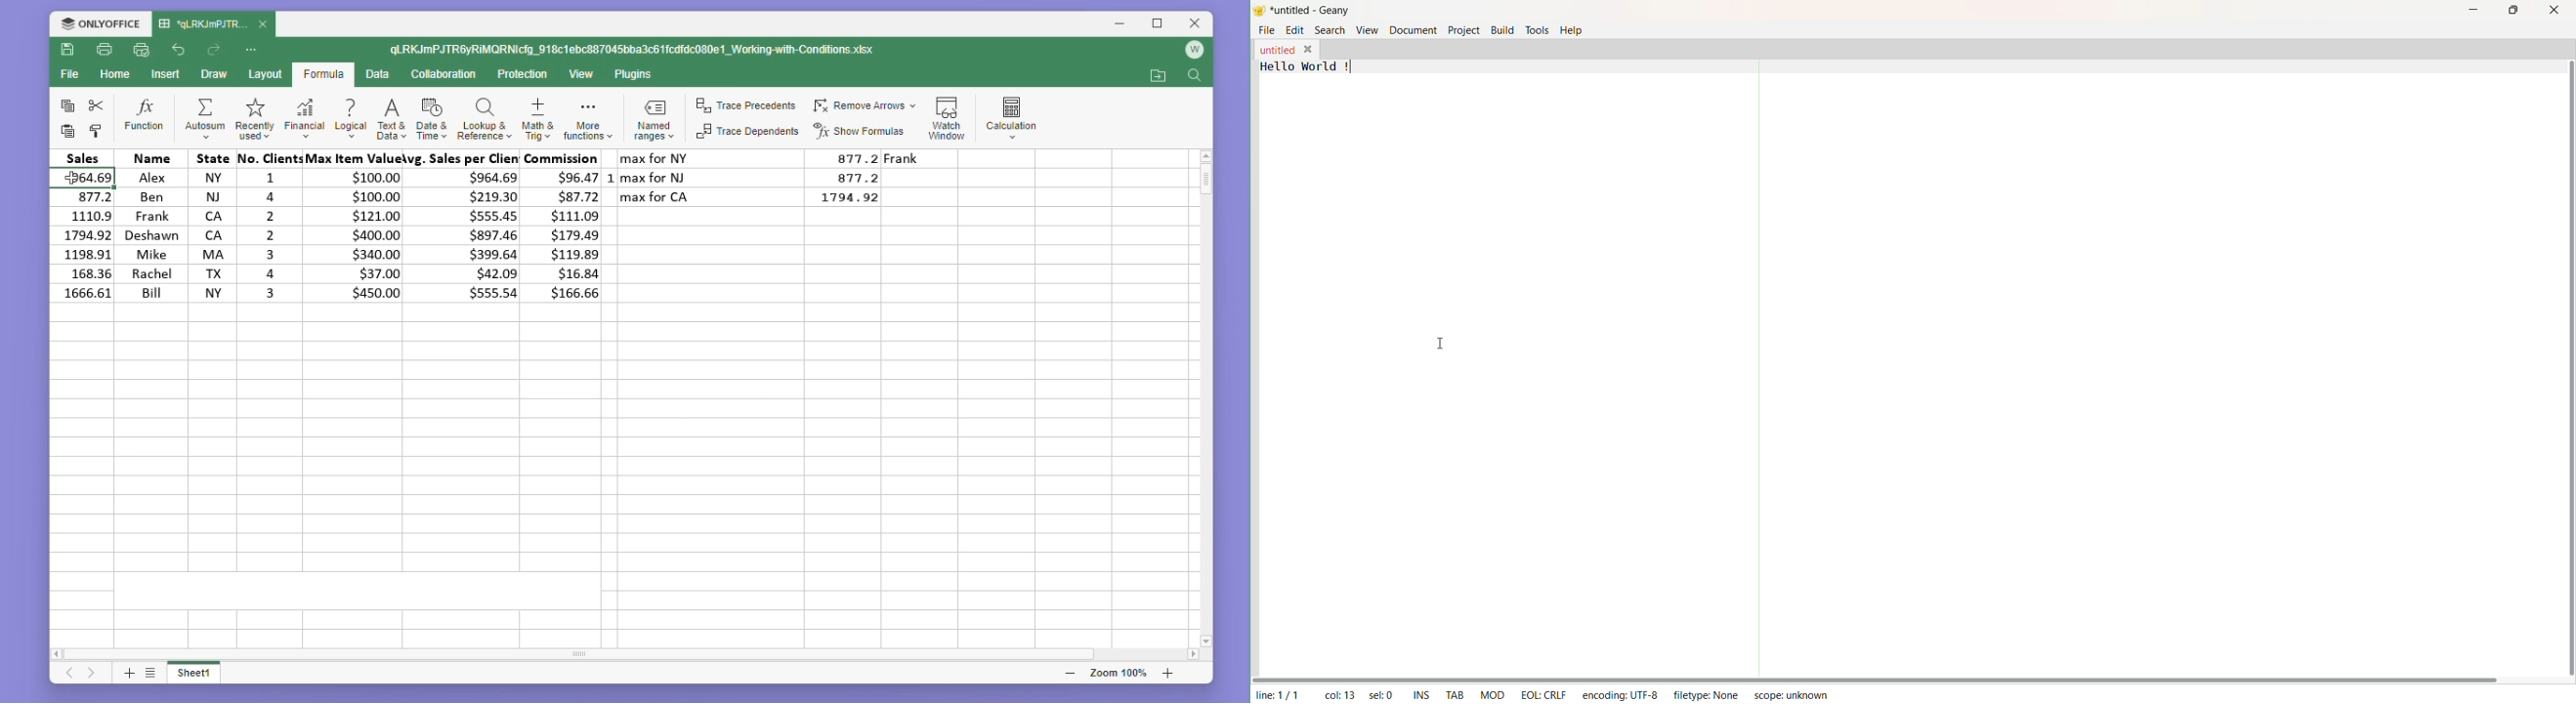 The width and height of the screenshot is (2576, 728). I want to click on close, so click(264, 23).